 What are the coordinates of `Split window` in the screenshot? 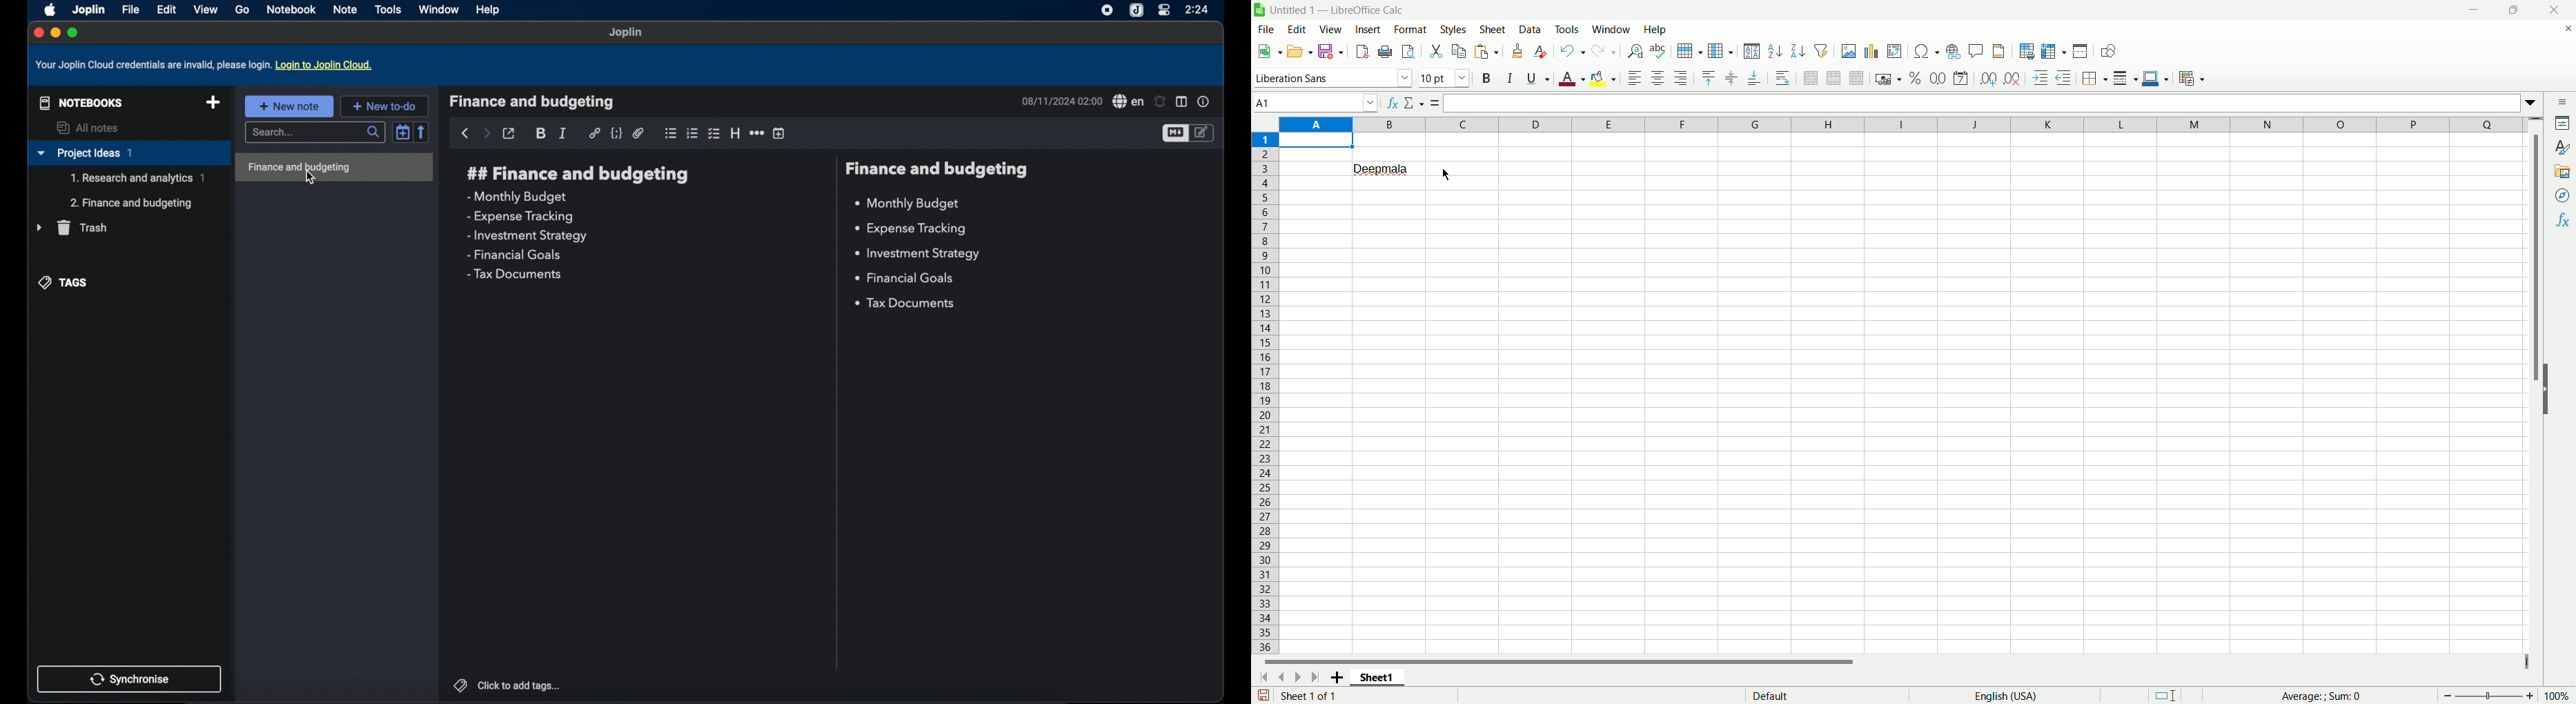 It's located at (2080, 50).